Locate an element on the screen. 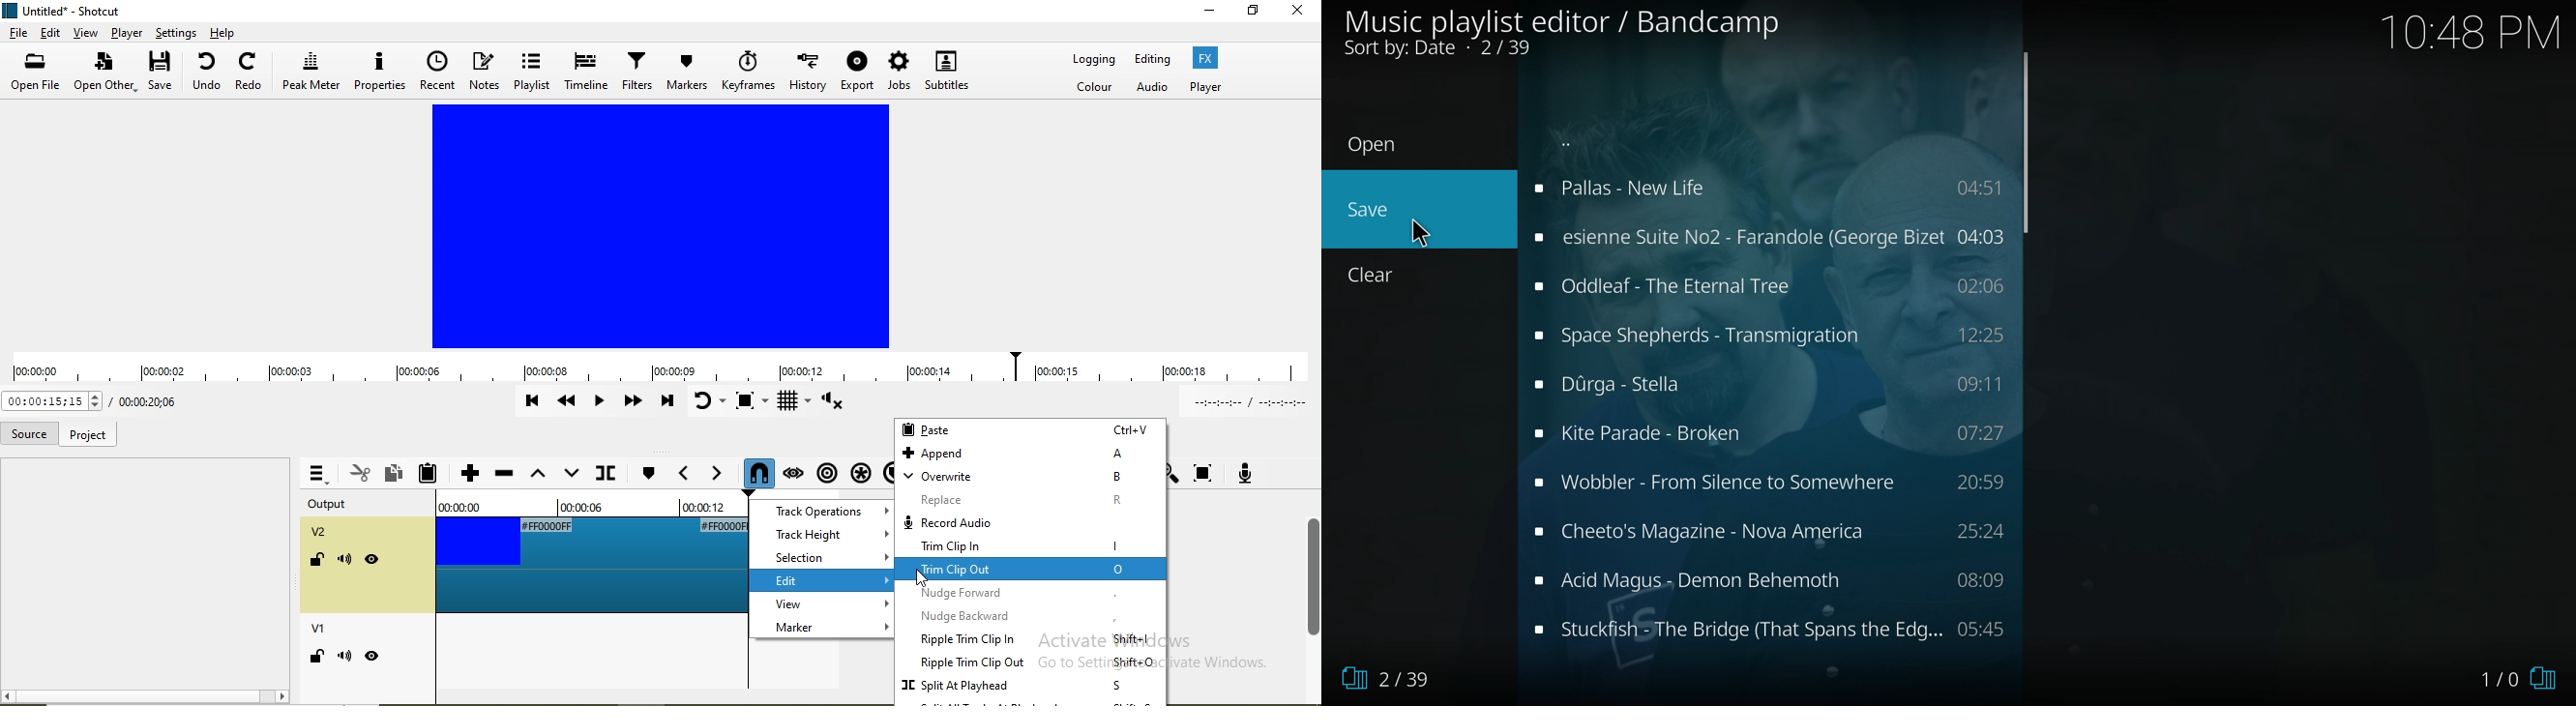 Image resolution: width=2576 pixels, height=728 pixels. file is located at coordinates (18, 35).